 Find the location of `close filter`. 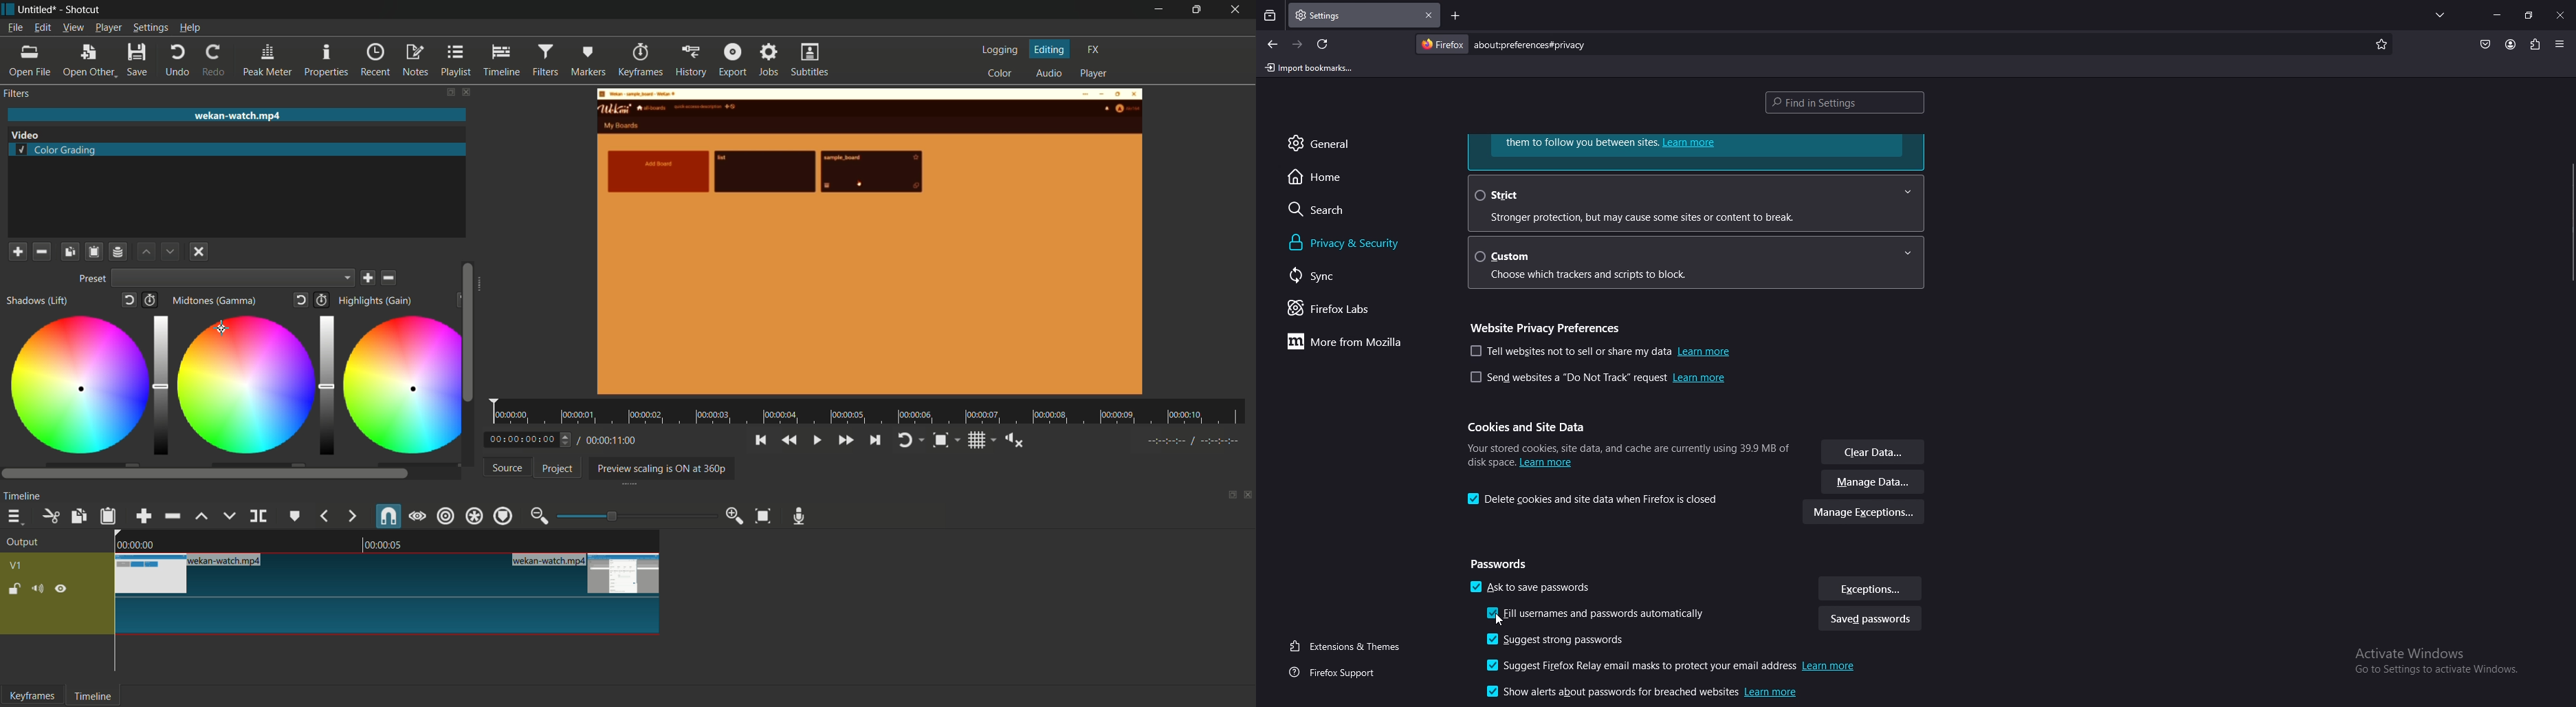

close filter is located at coordinates (466, 92).